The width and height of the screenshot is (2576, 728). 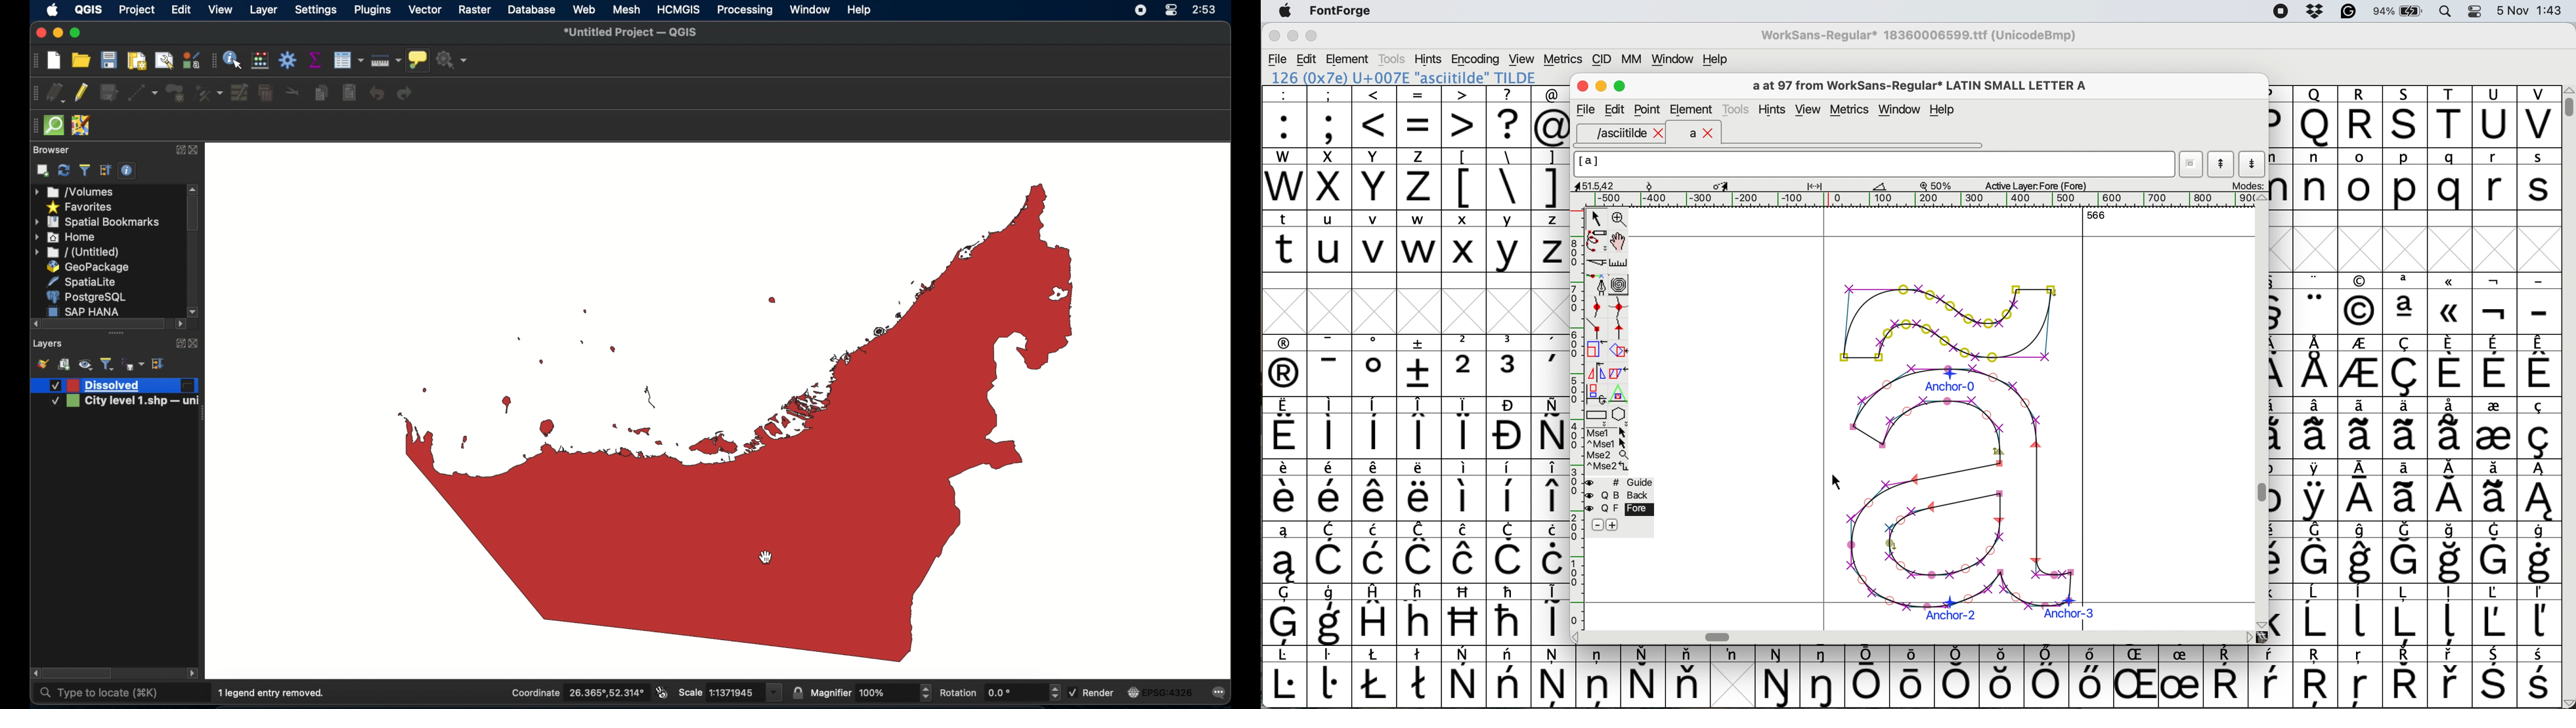 I want to click on untitled folder, so click(x=79, y=253).